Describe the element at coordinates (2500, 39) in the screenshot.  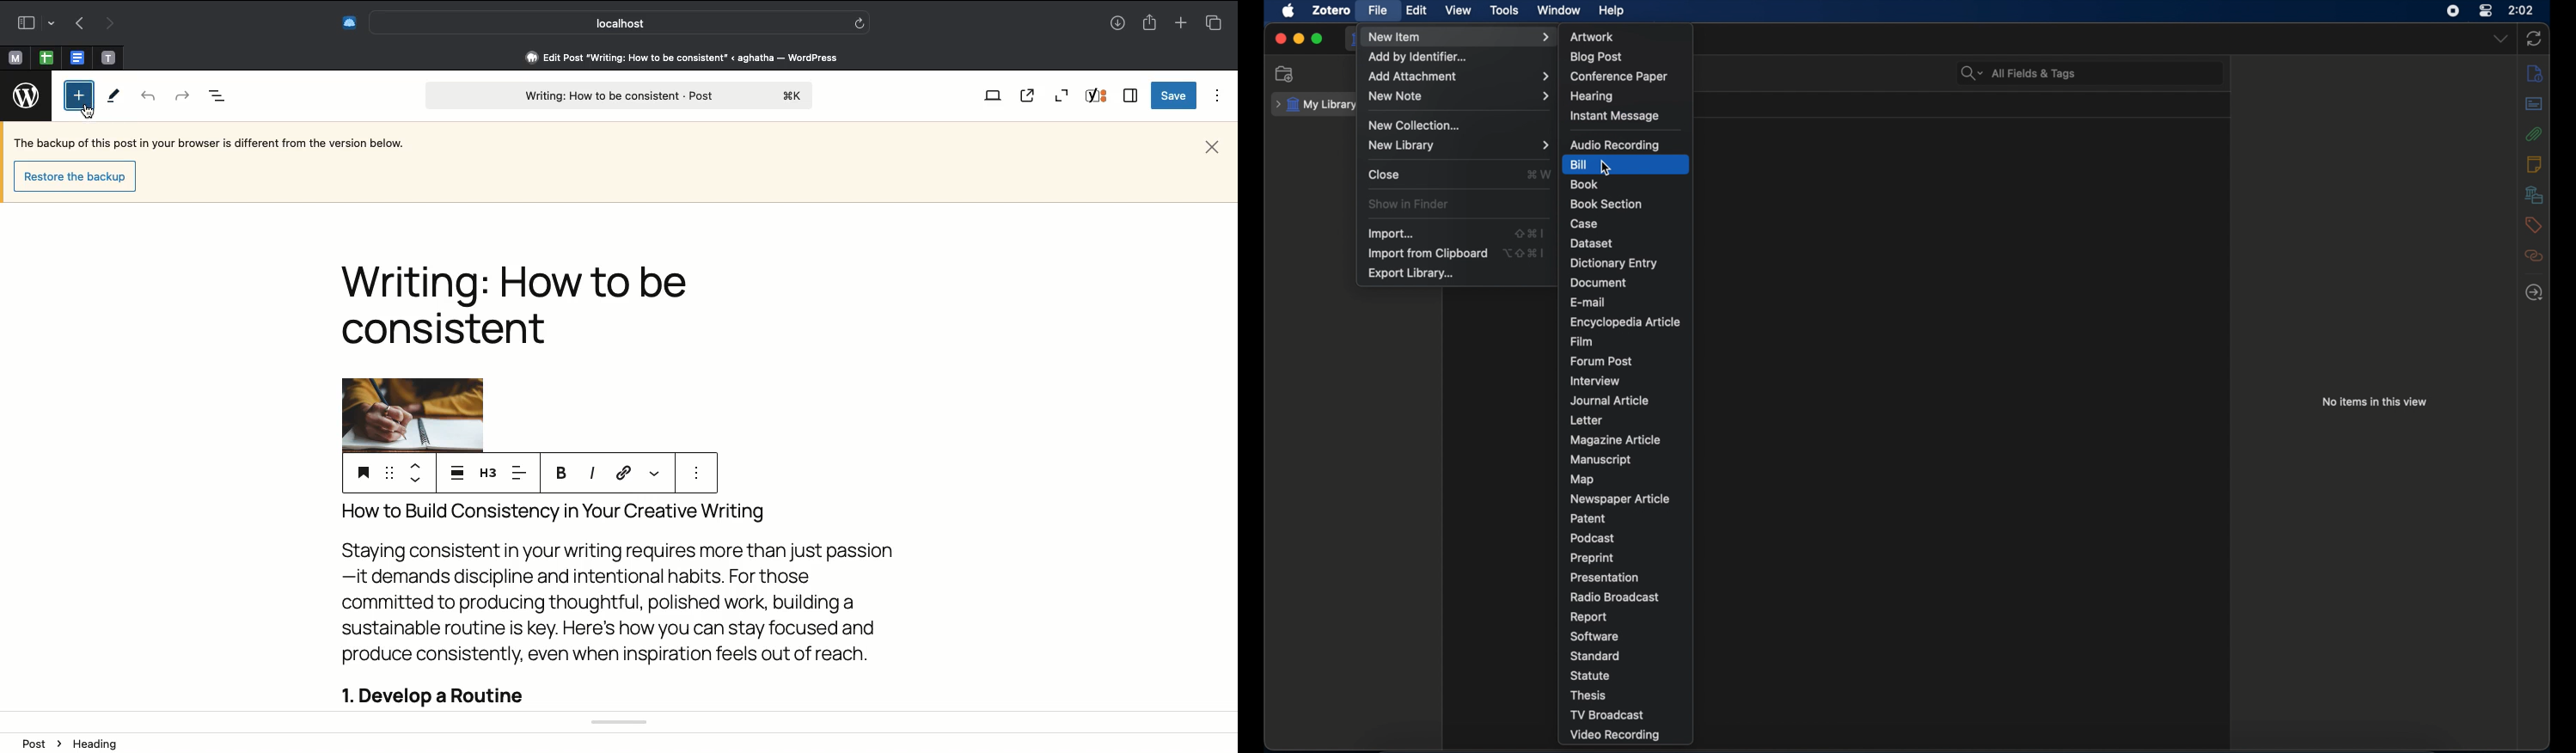
I see `dropdown` at that location.